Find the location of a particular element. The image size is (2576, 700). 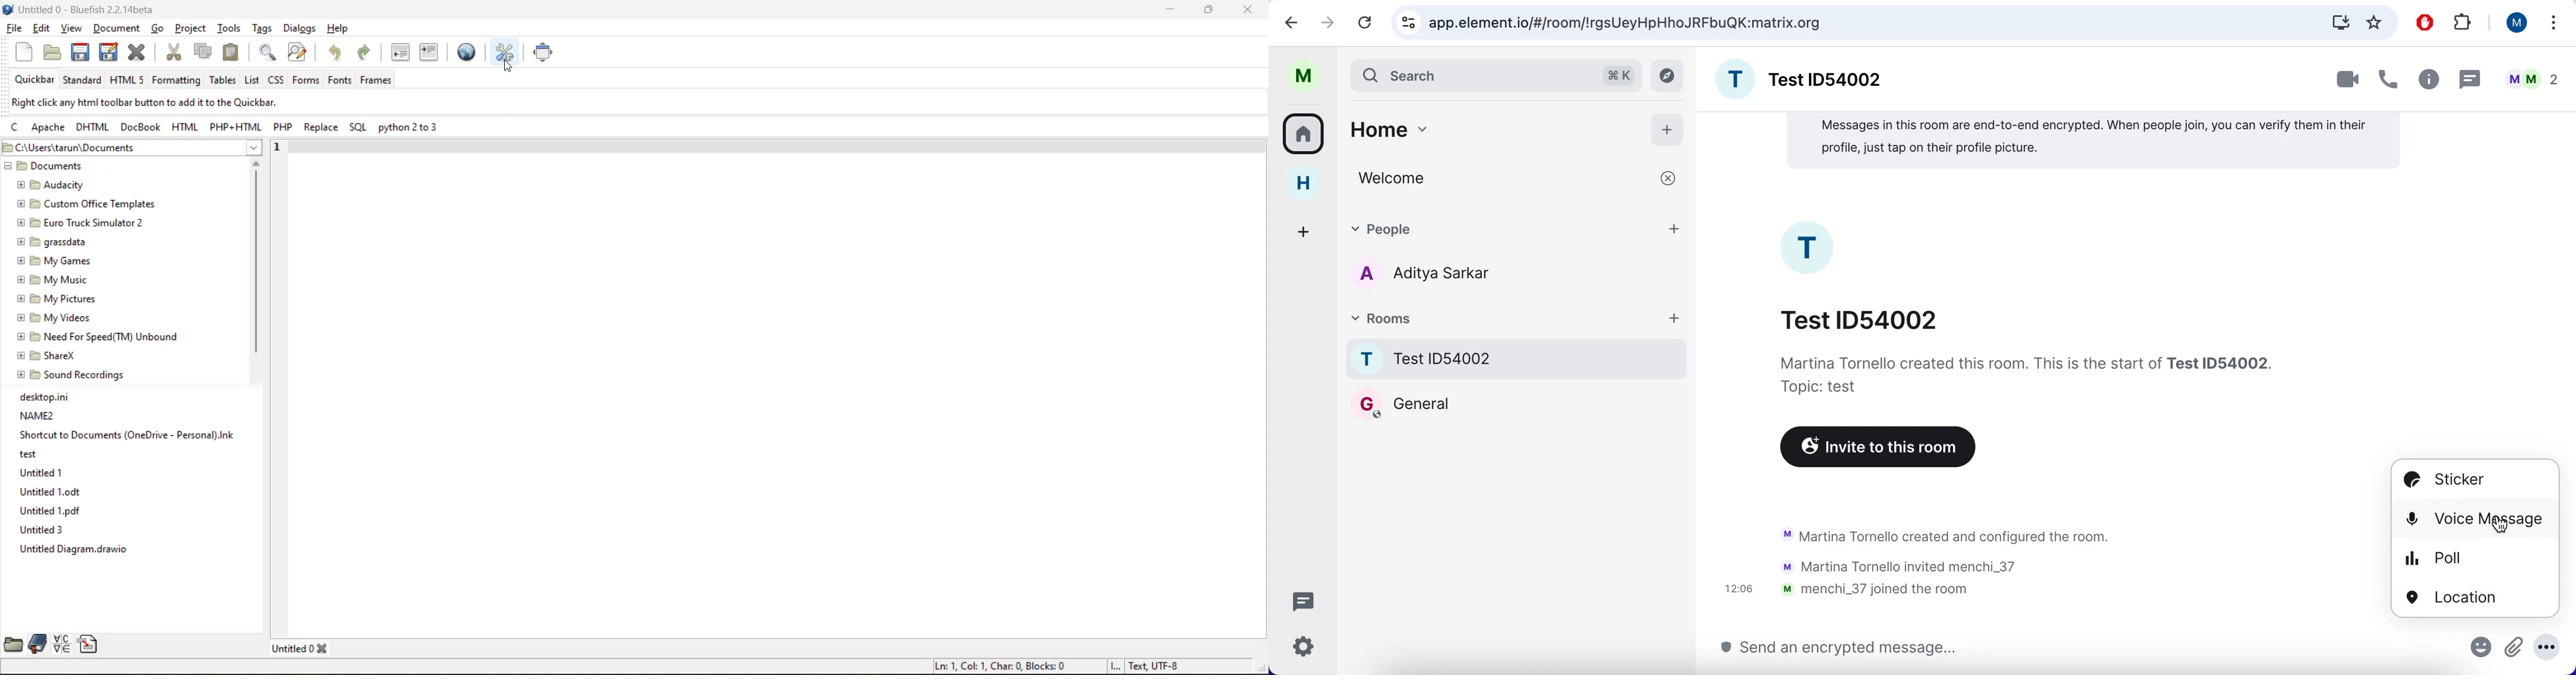

php is located at coordinates (283, 128).